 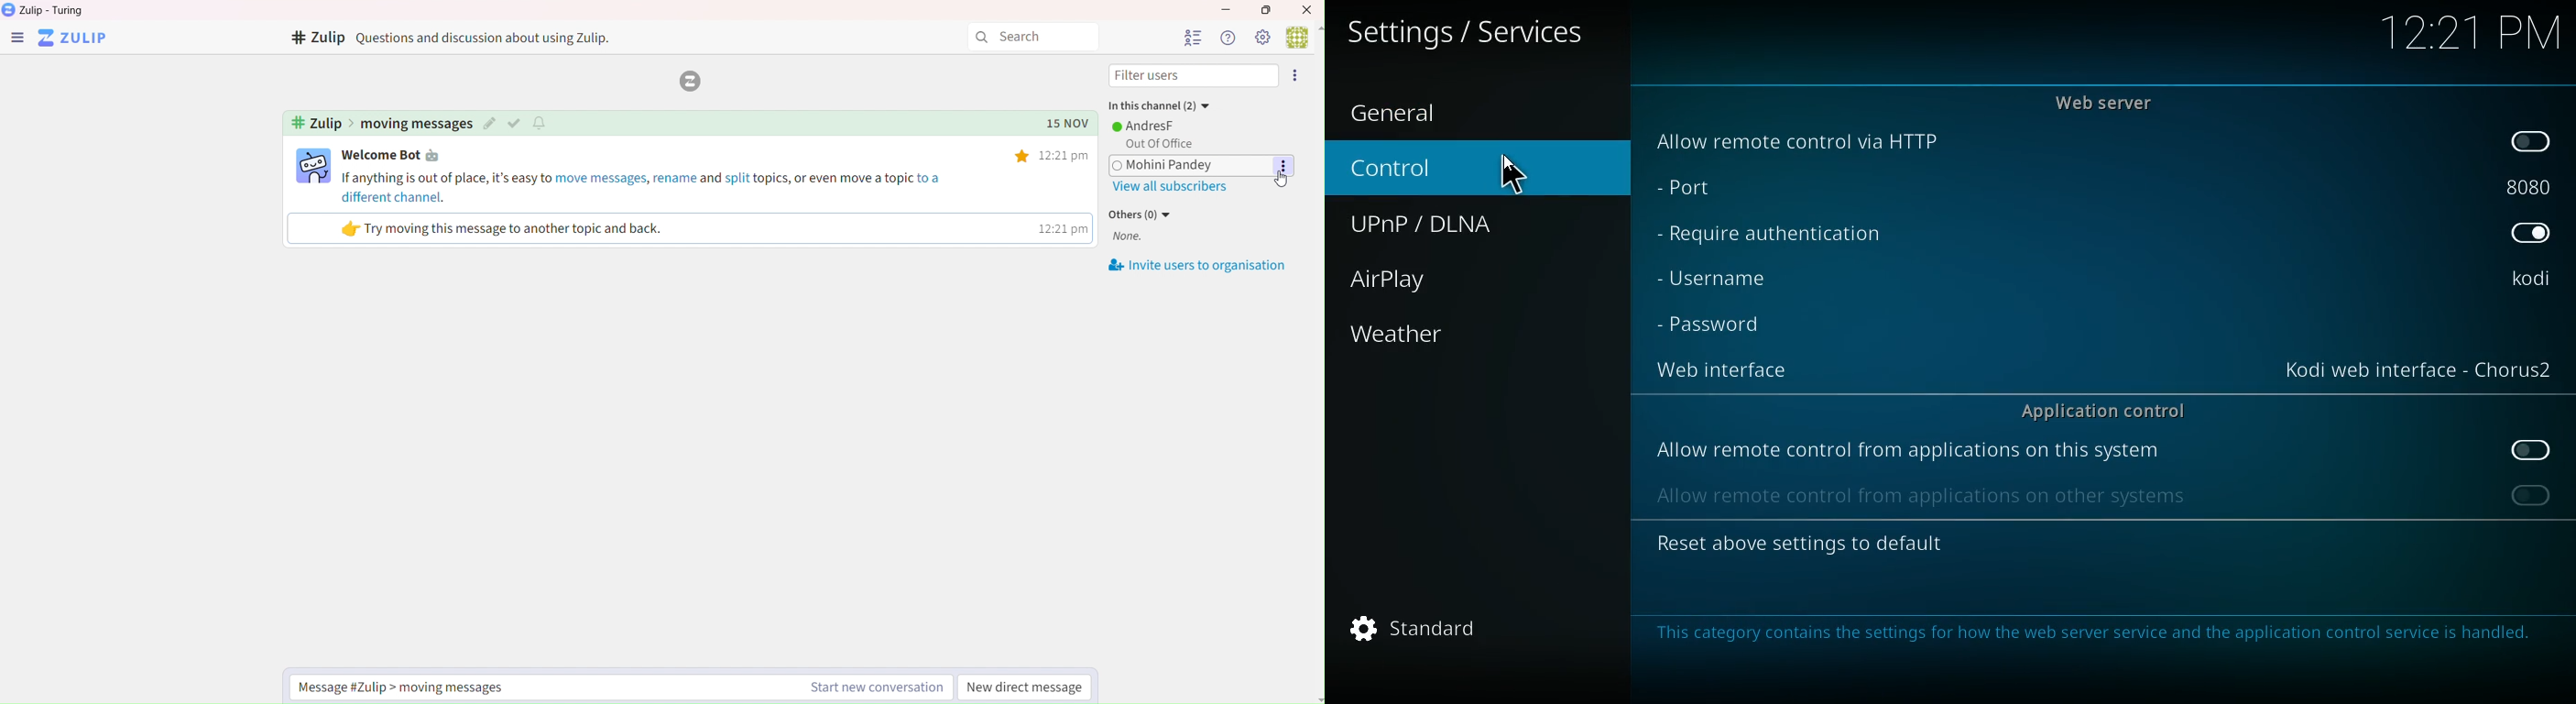 What do you see at coordinates (1923, 495) in the screenshot?
I see `allow remote control from other systems` at bounding box center [1923, 495].